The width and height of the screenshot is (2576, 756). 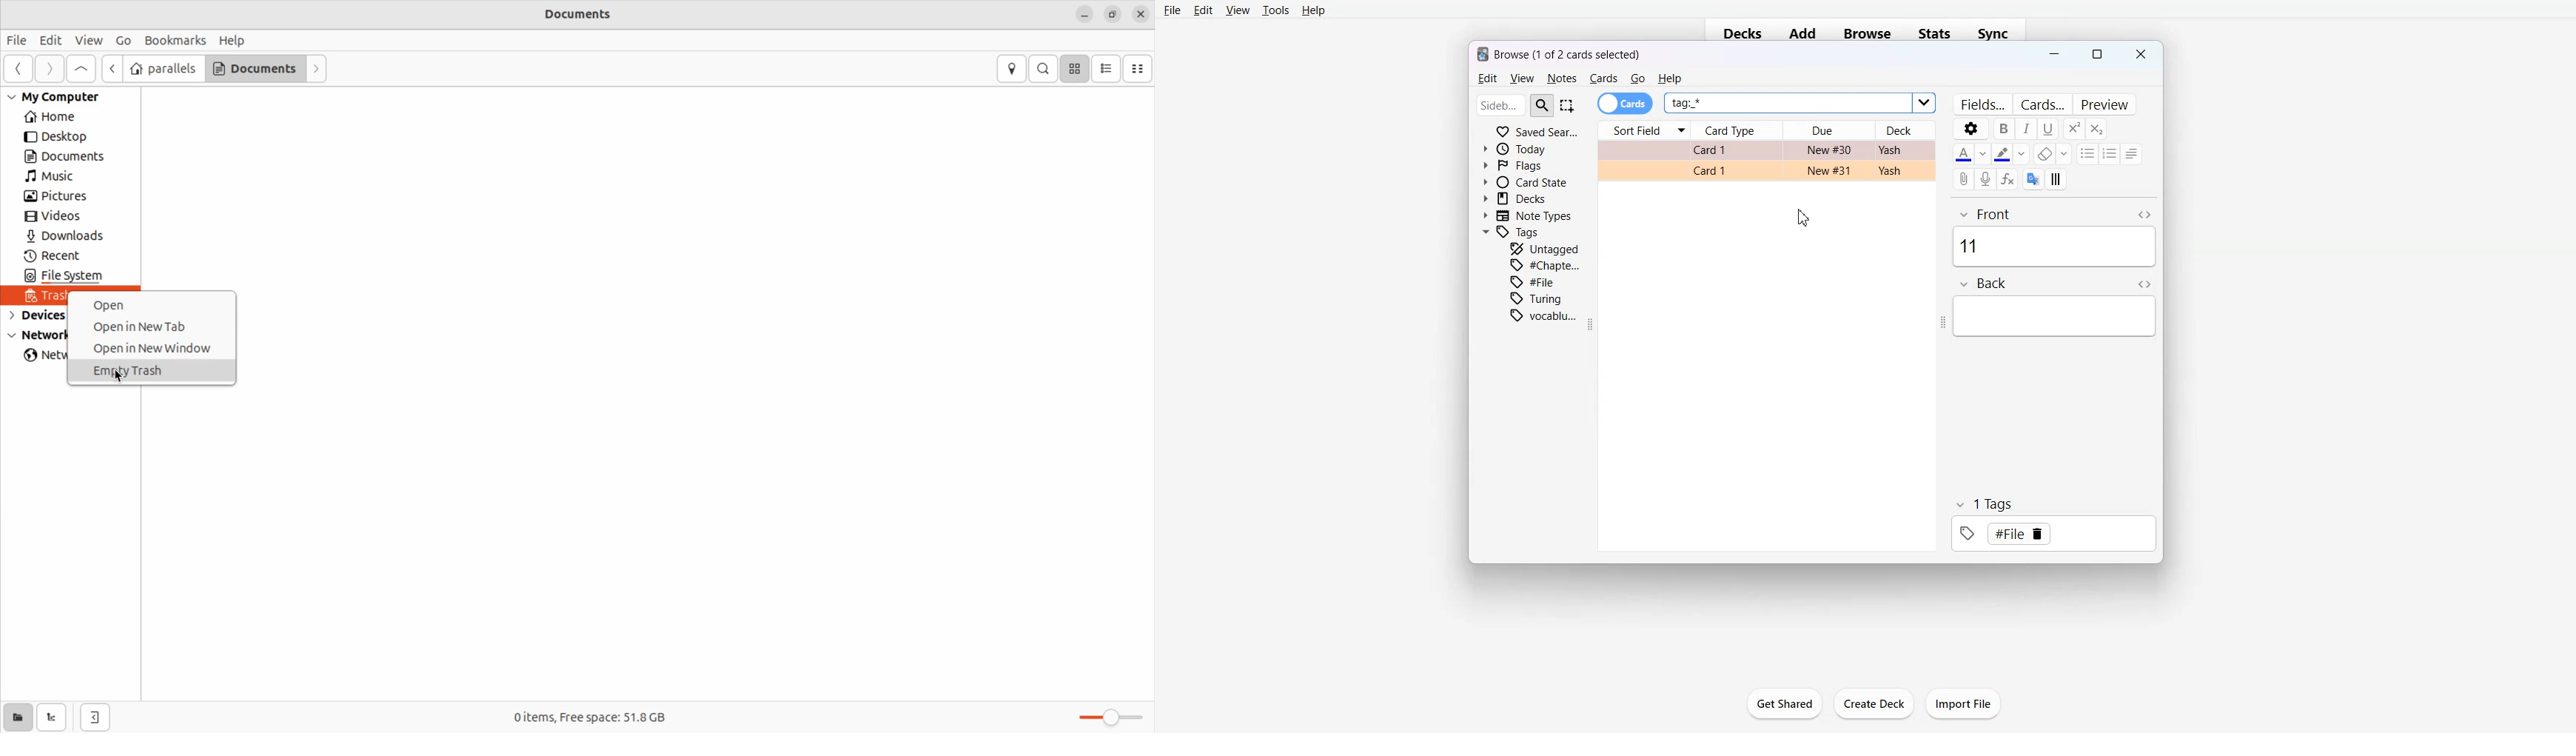 What do you see at coordinates (2055, 56) in the screenshot?
I see `Minimize` at bounding box center [2055, 56].